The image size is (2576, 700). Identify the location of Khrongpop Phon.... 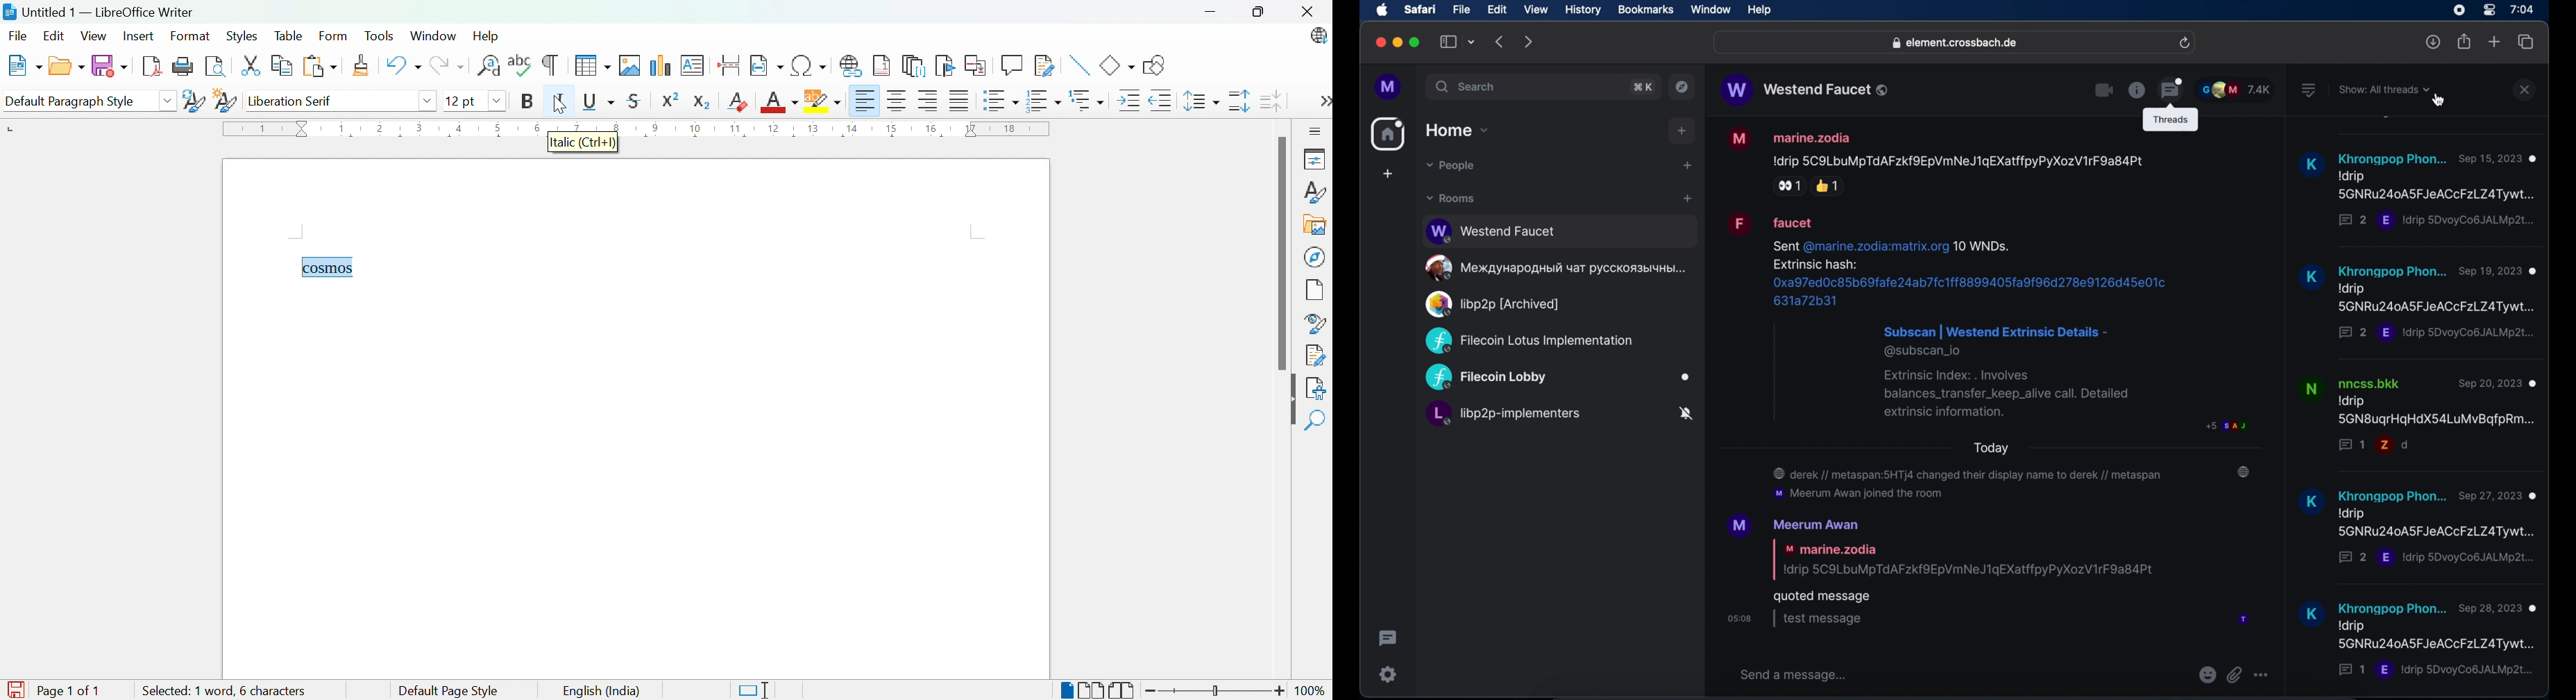
(2391, 269).